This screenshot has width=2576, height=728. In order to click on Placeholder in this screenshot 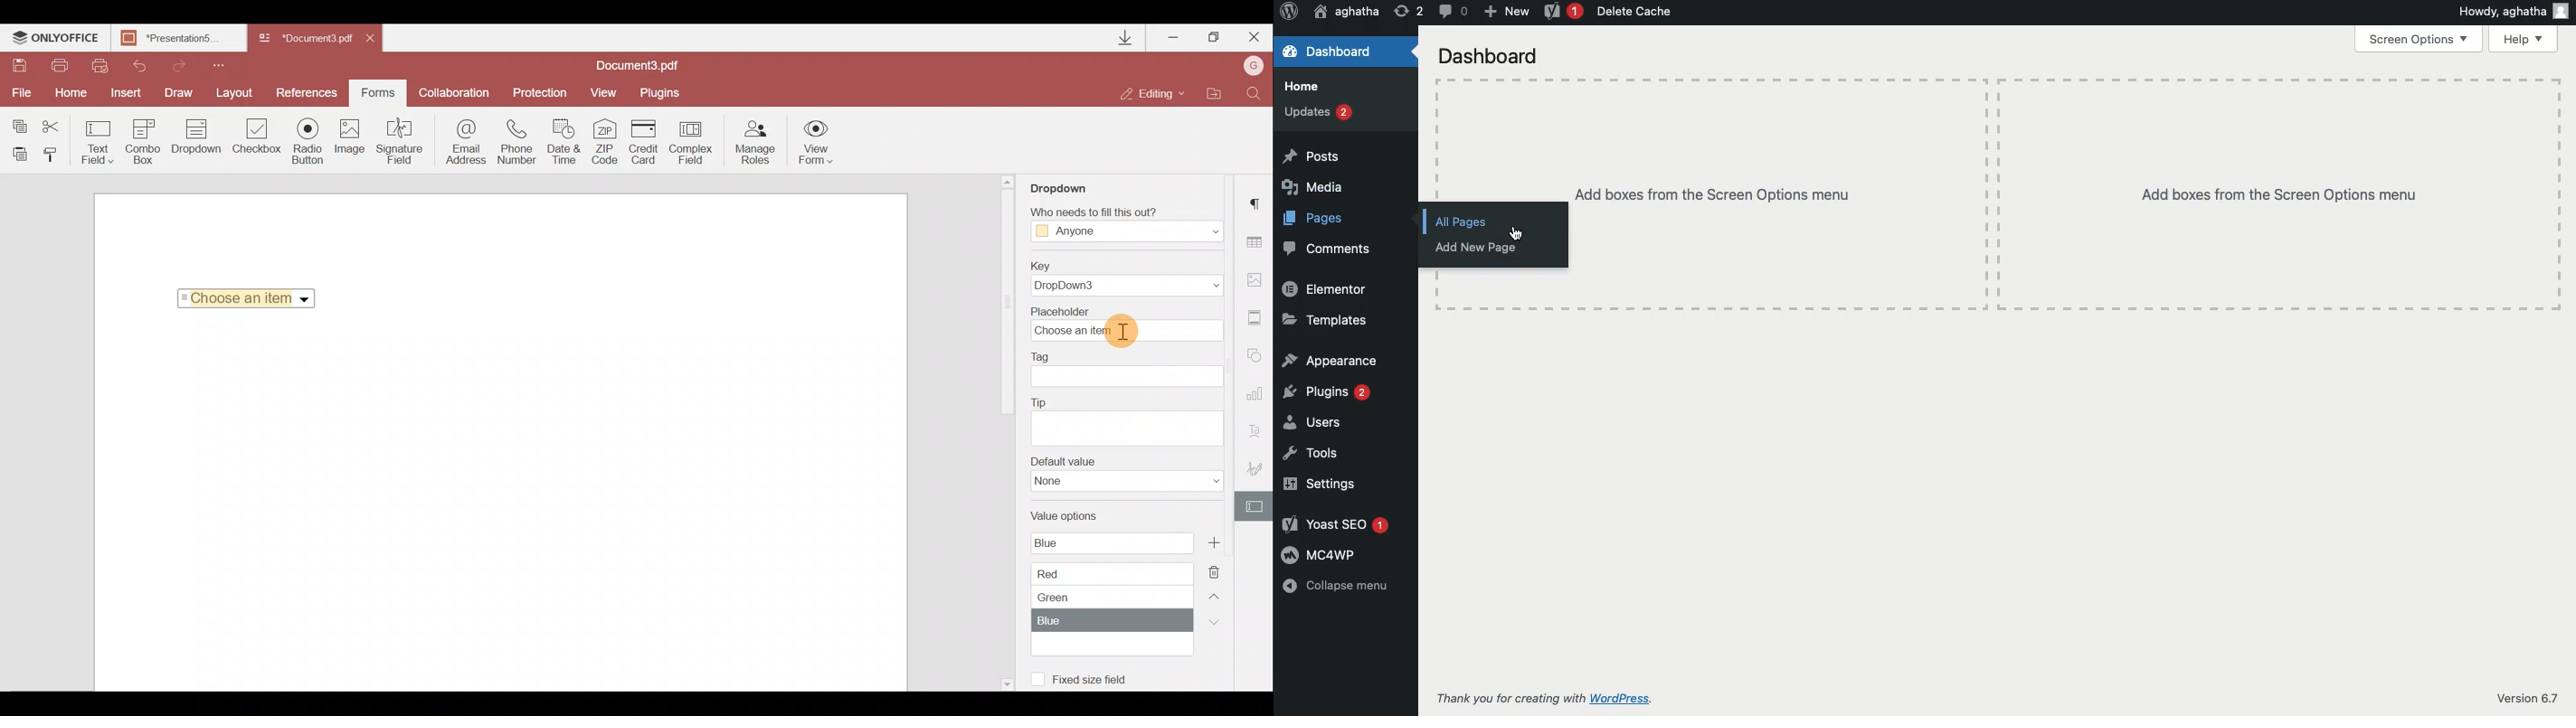, I will do `click(1124, 324)`.